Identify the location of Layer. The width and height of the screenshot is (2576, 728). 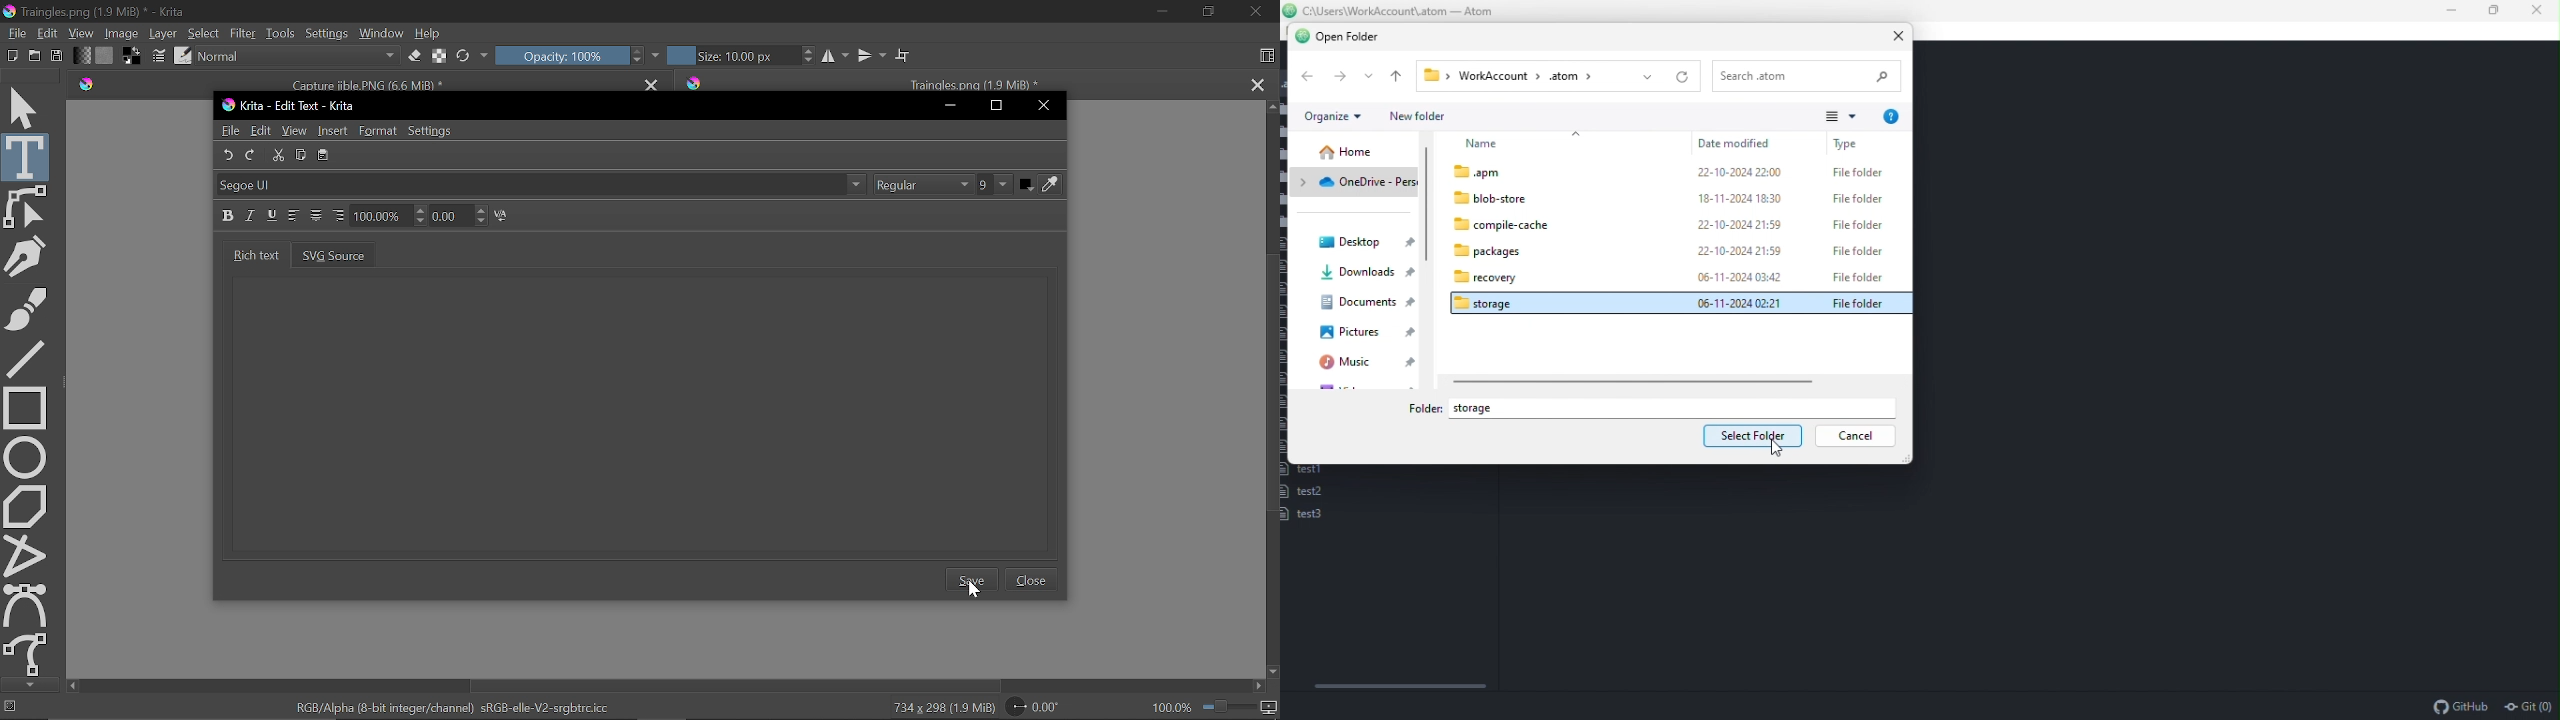
(164, 33).